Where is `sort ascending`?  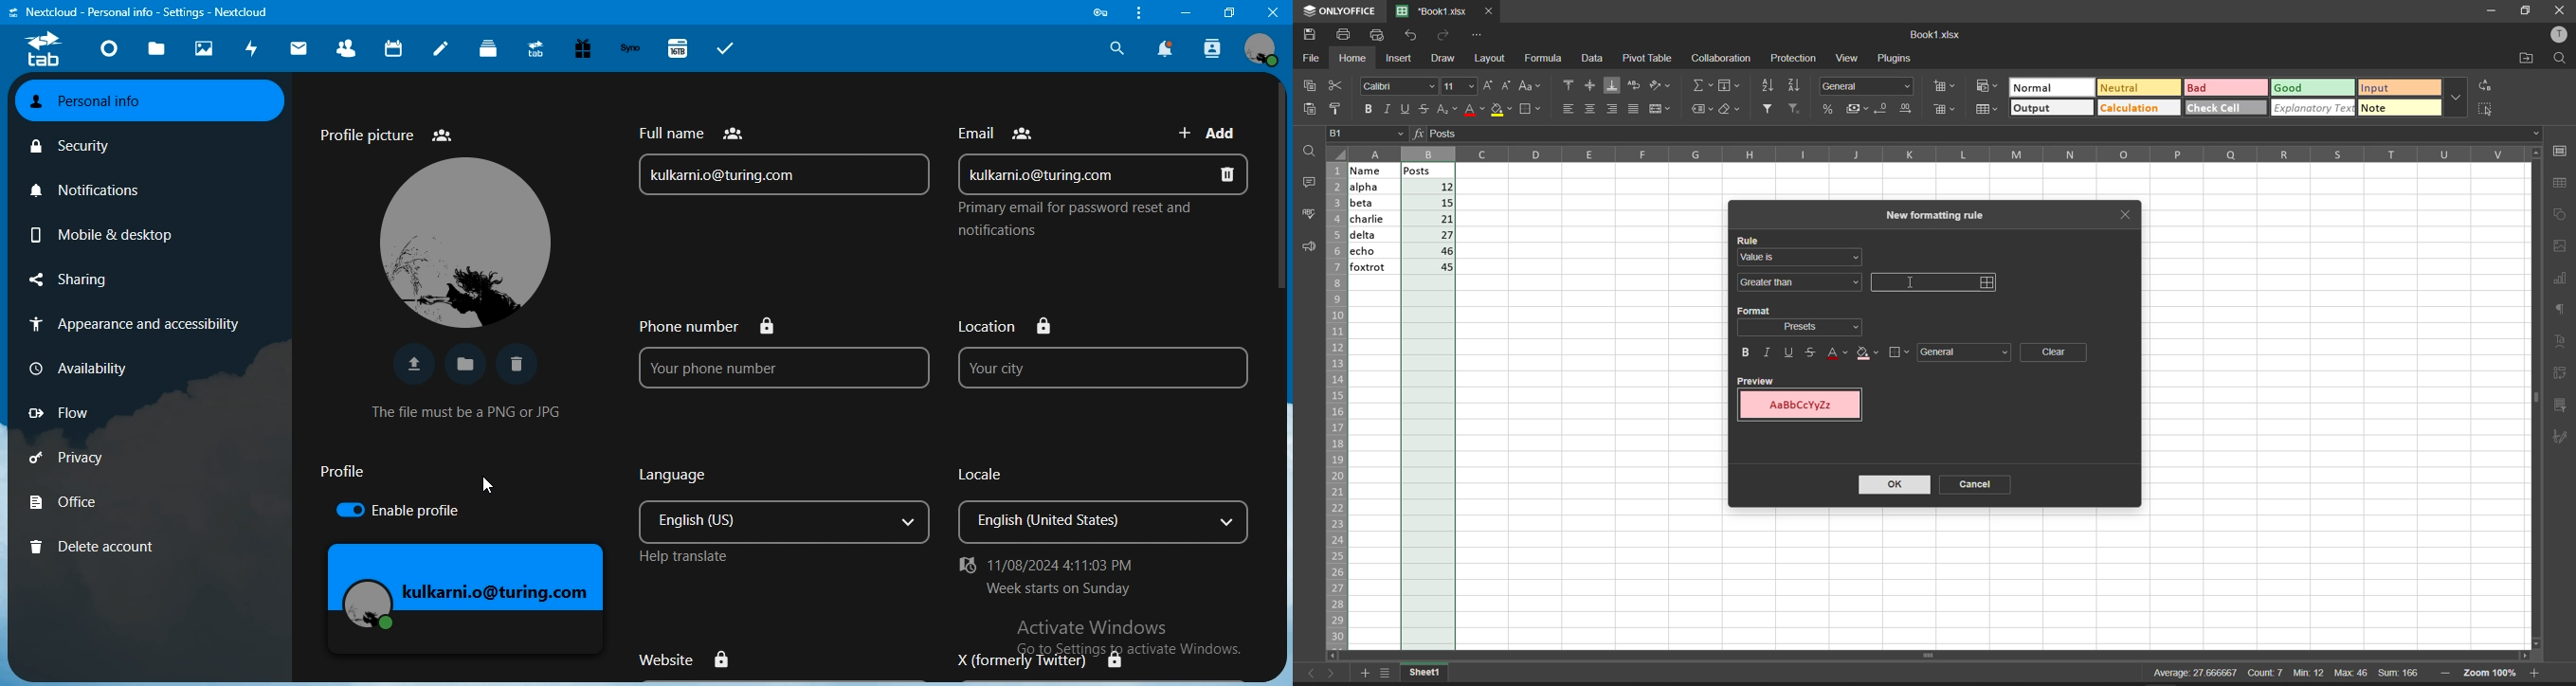
sort ascending is located at coordinates (1768, 86).